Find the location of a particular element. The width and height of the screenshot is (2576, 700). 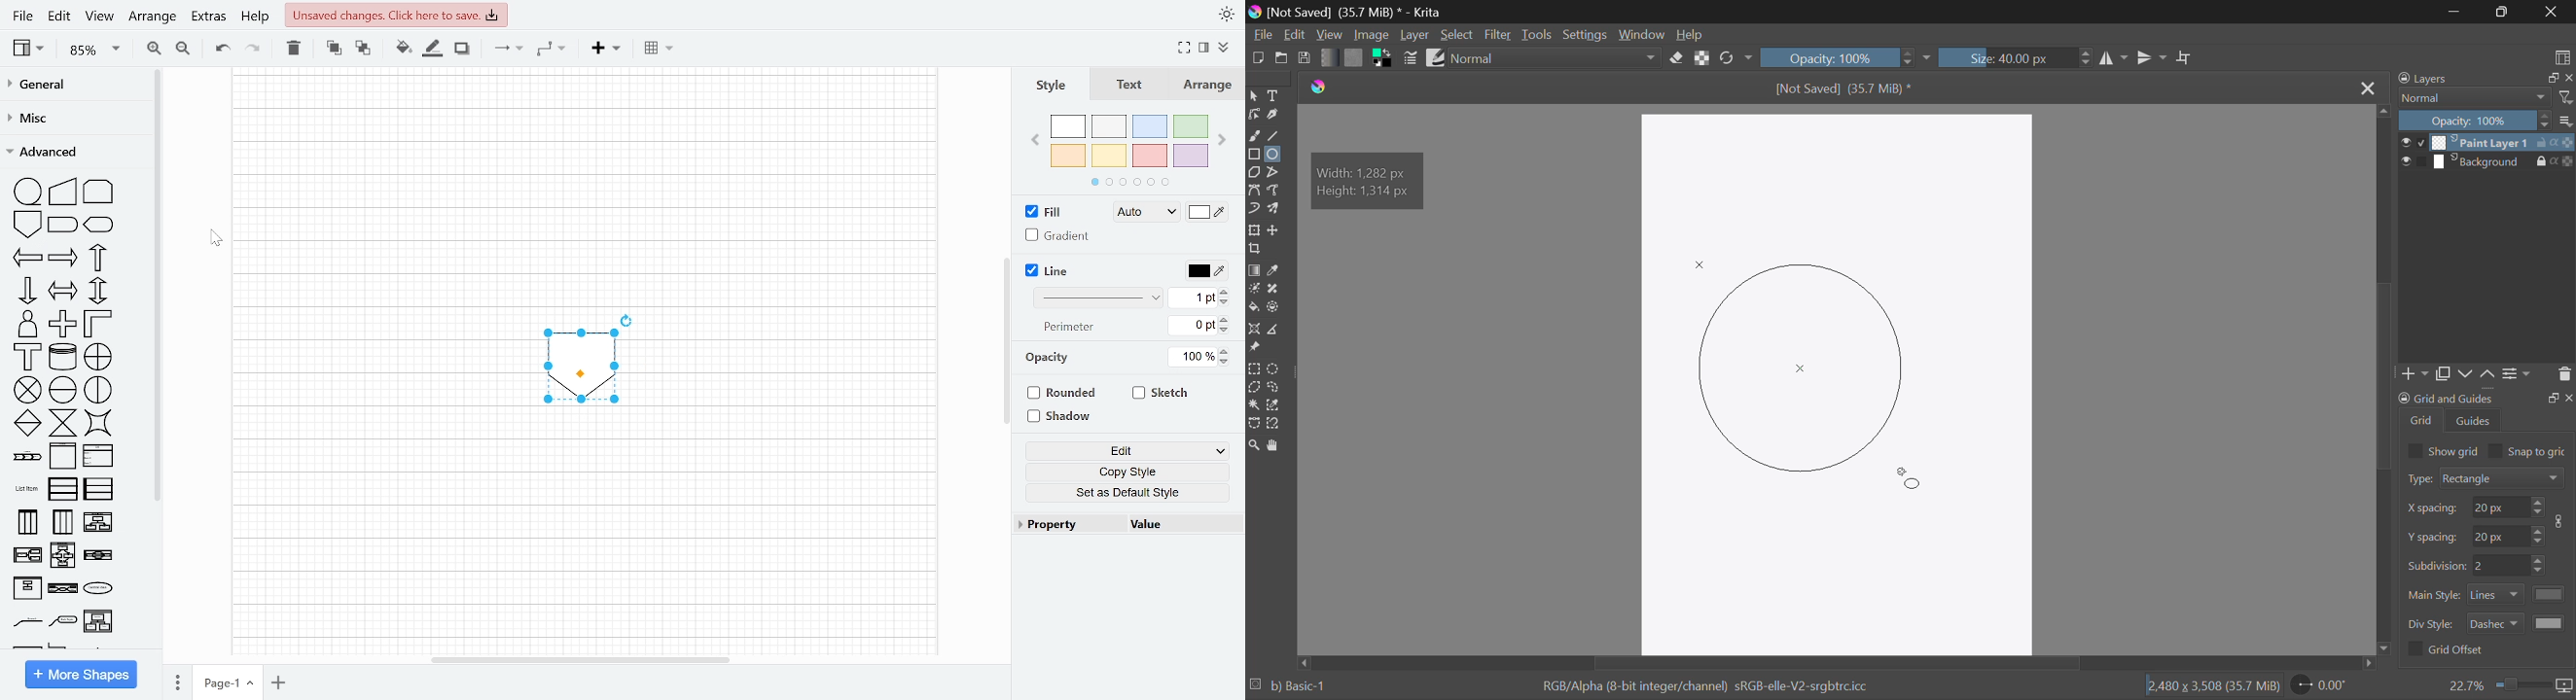

Close is located at coordinates (2367, 88).